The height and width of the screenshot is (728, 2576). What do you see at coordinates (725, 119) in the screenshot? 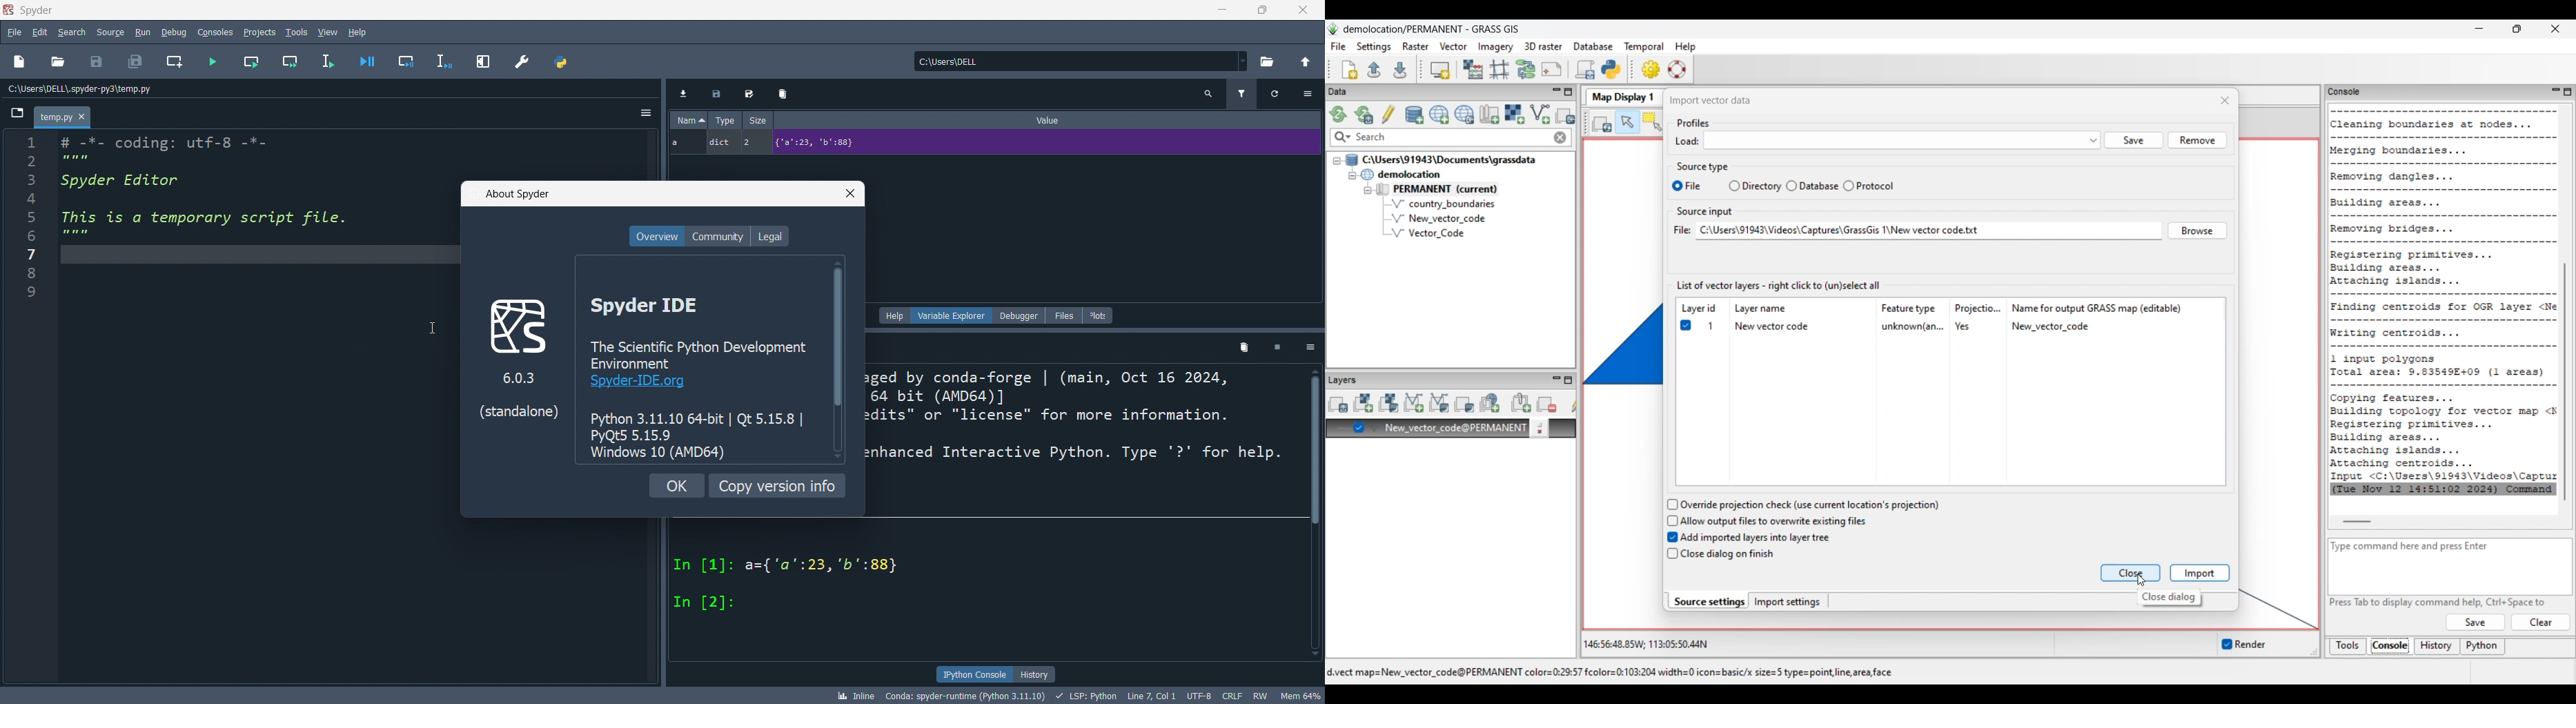
I see `Type` at bounding box center [725, 119].